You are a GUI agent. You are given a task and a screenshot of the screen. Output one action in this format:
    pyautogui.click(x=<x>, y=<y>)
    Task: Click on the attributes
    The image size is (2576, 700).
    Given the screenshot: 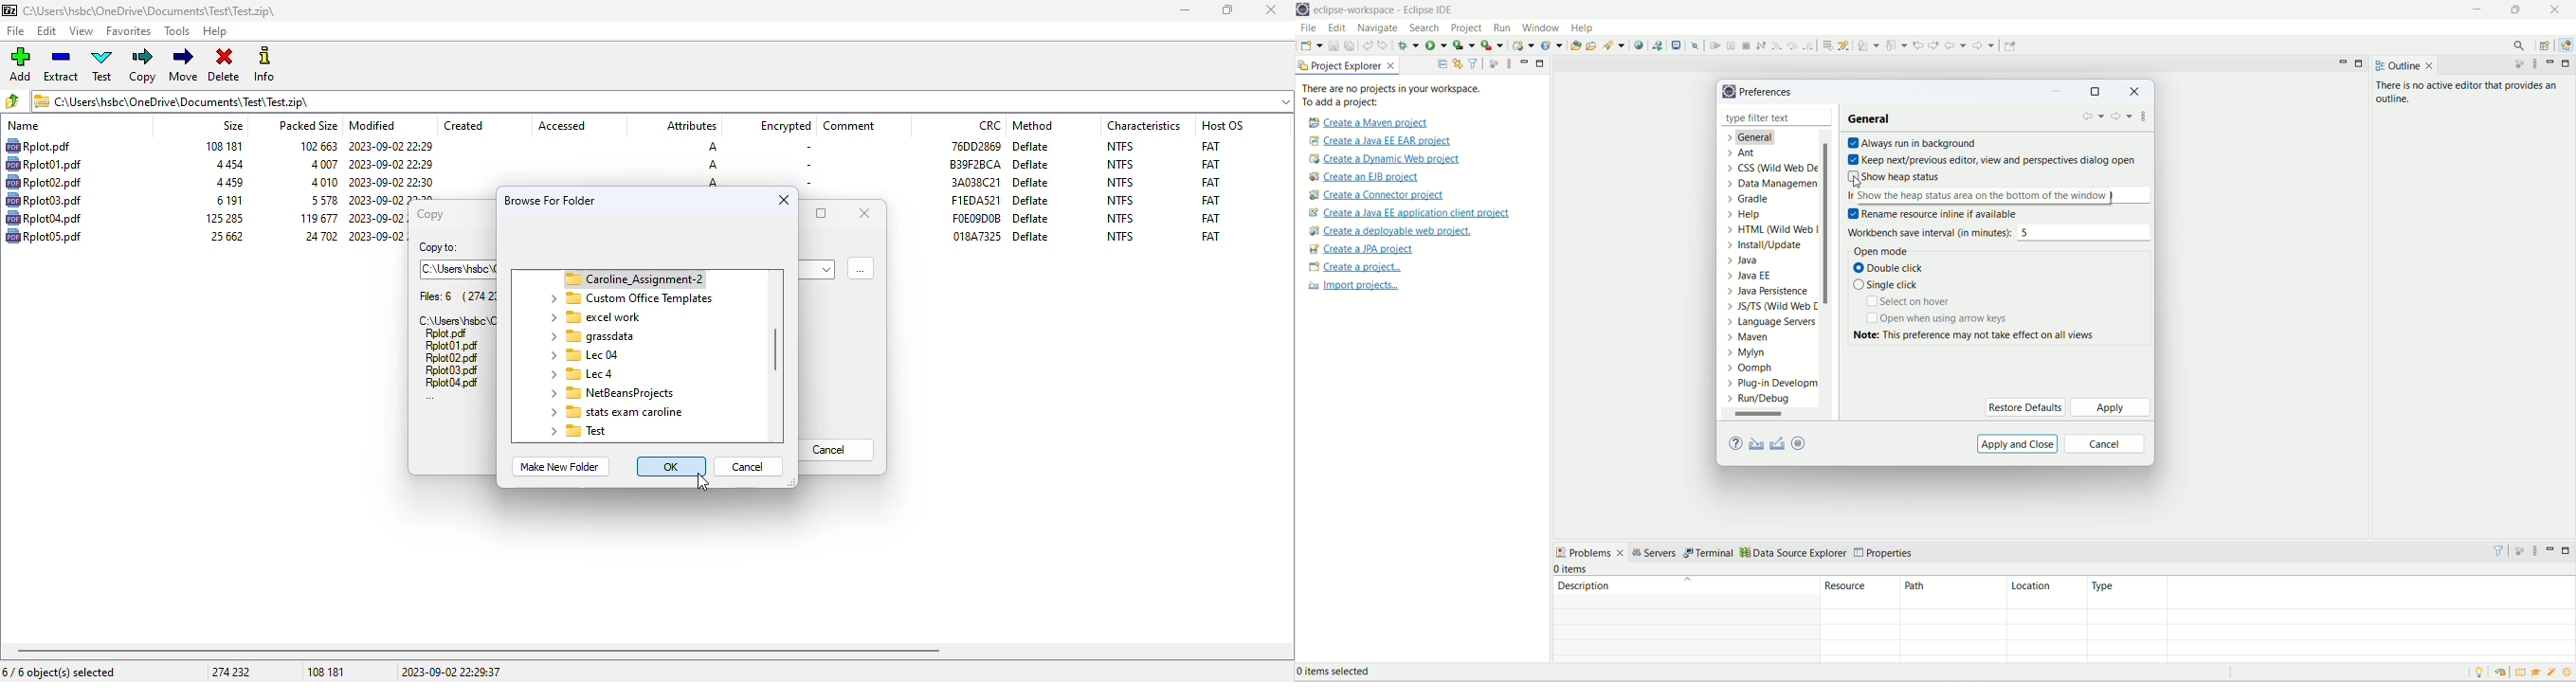 What is the action you would take?
    pyautogui.click(x=690, y=126)
    